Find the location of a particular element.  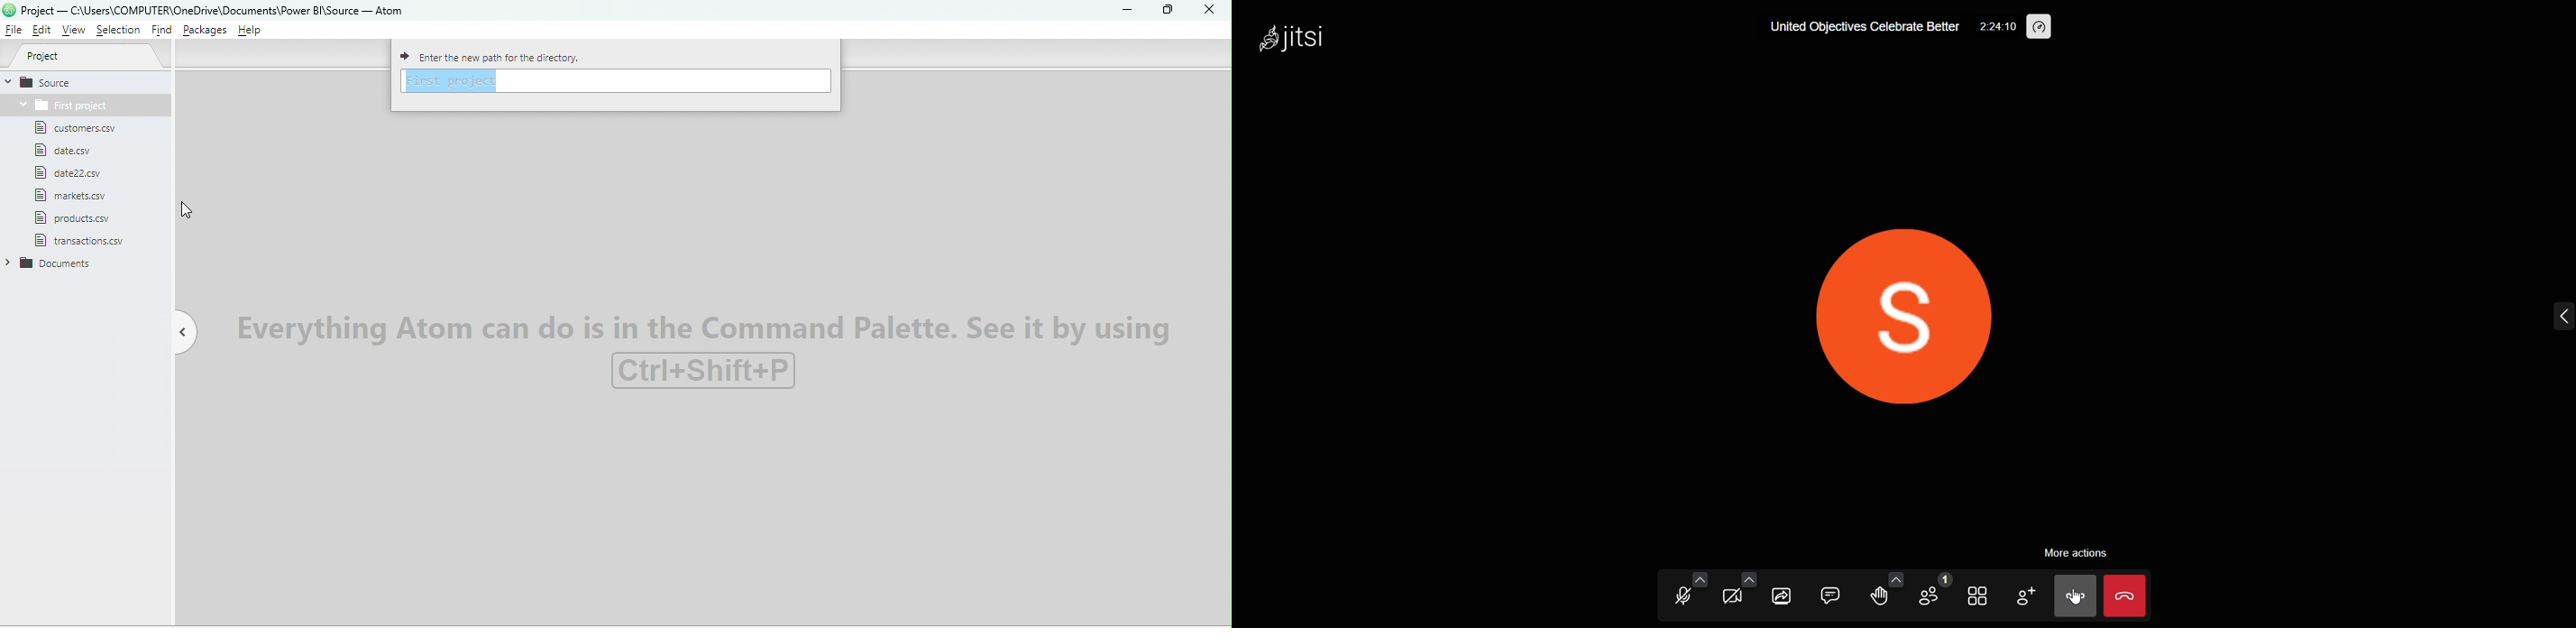

Watermark is located at coordinates (709, 348).